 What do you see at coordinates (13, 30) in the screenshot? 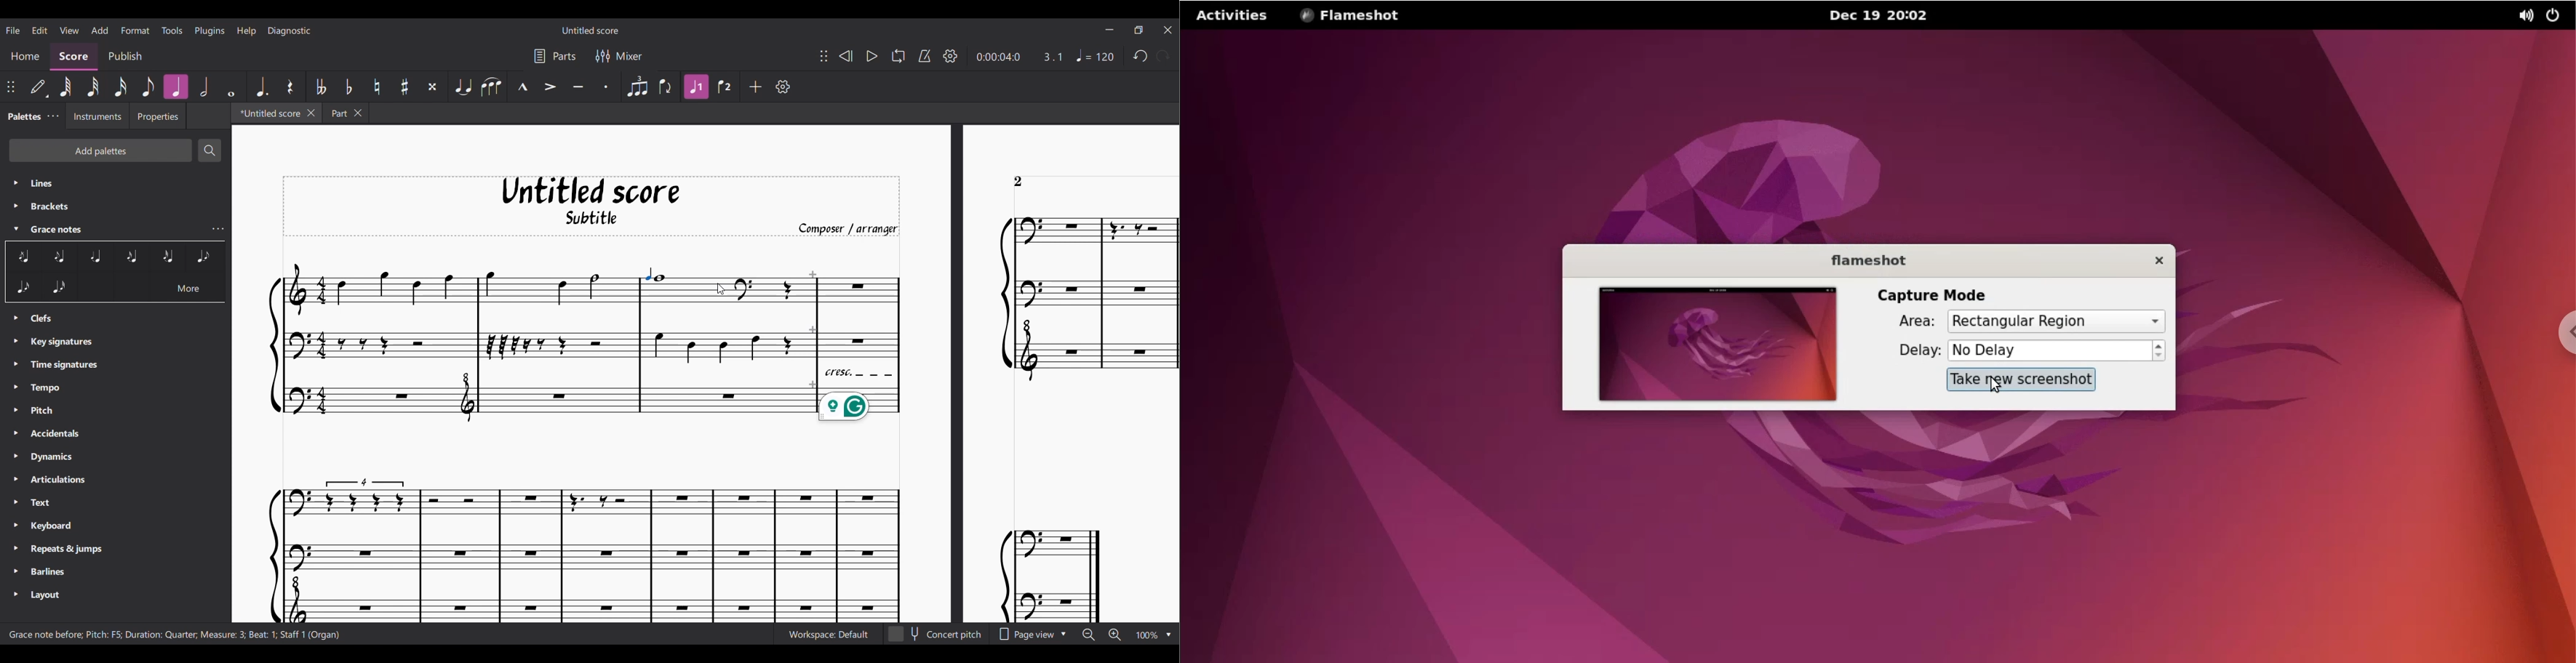
I see `File menu` at bounding box center [13, 30].